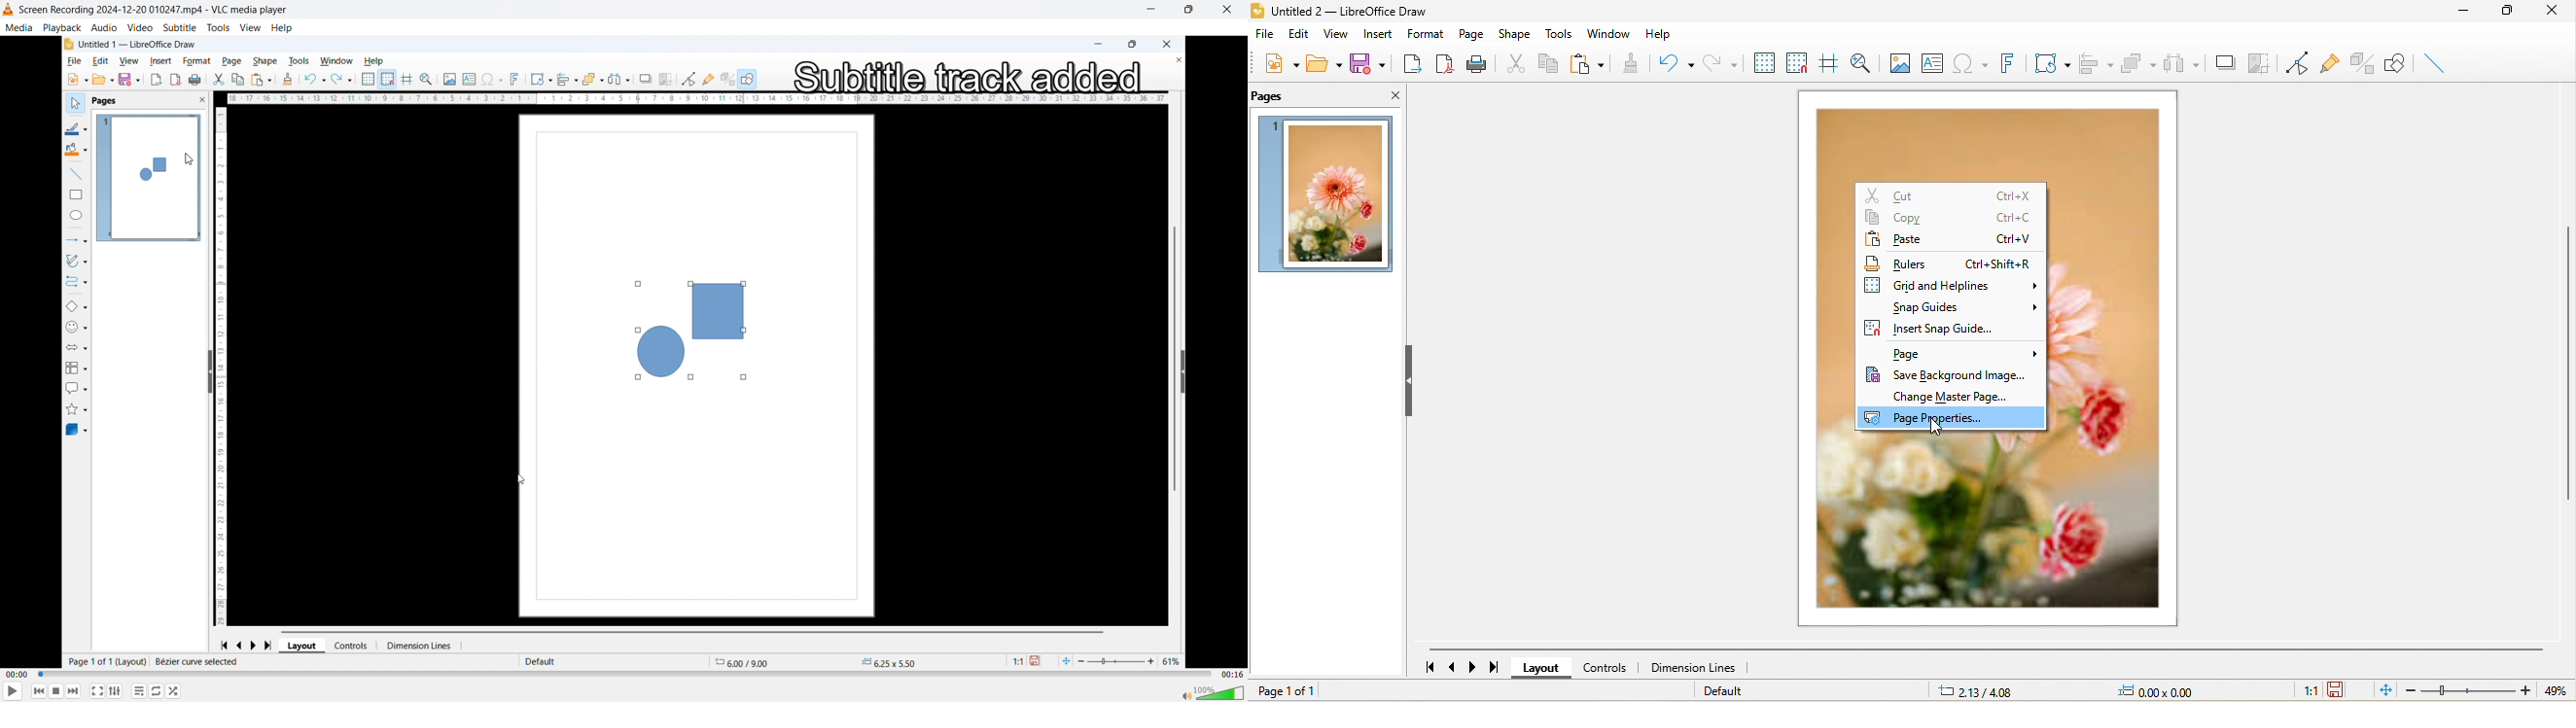  I want to click on format, so click(1427, 33).